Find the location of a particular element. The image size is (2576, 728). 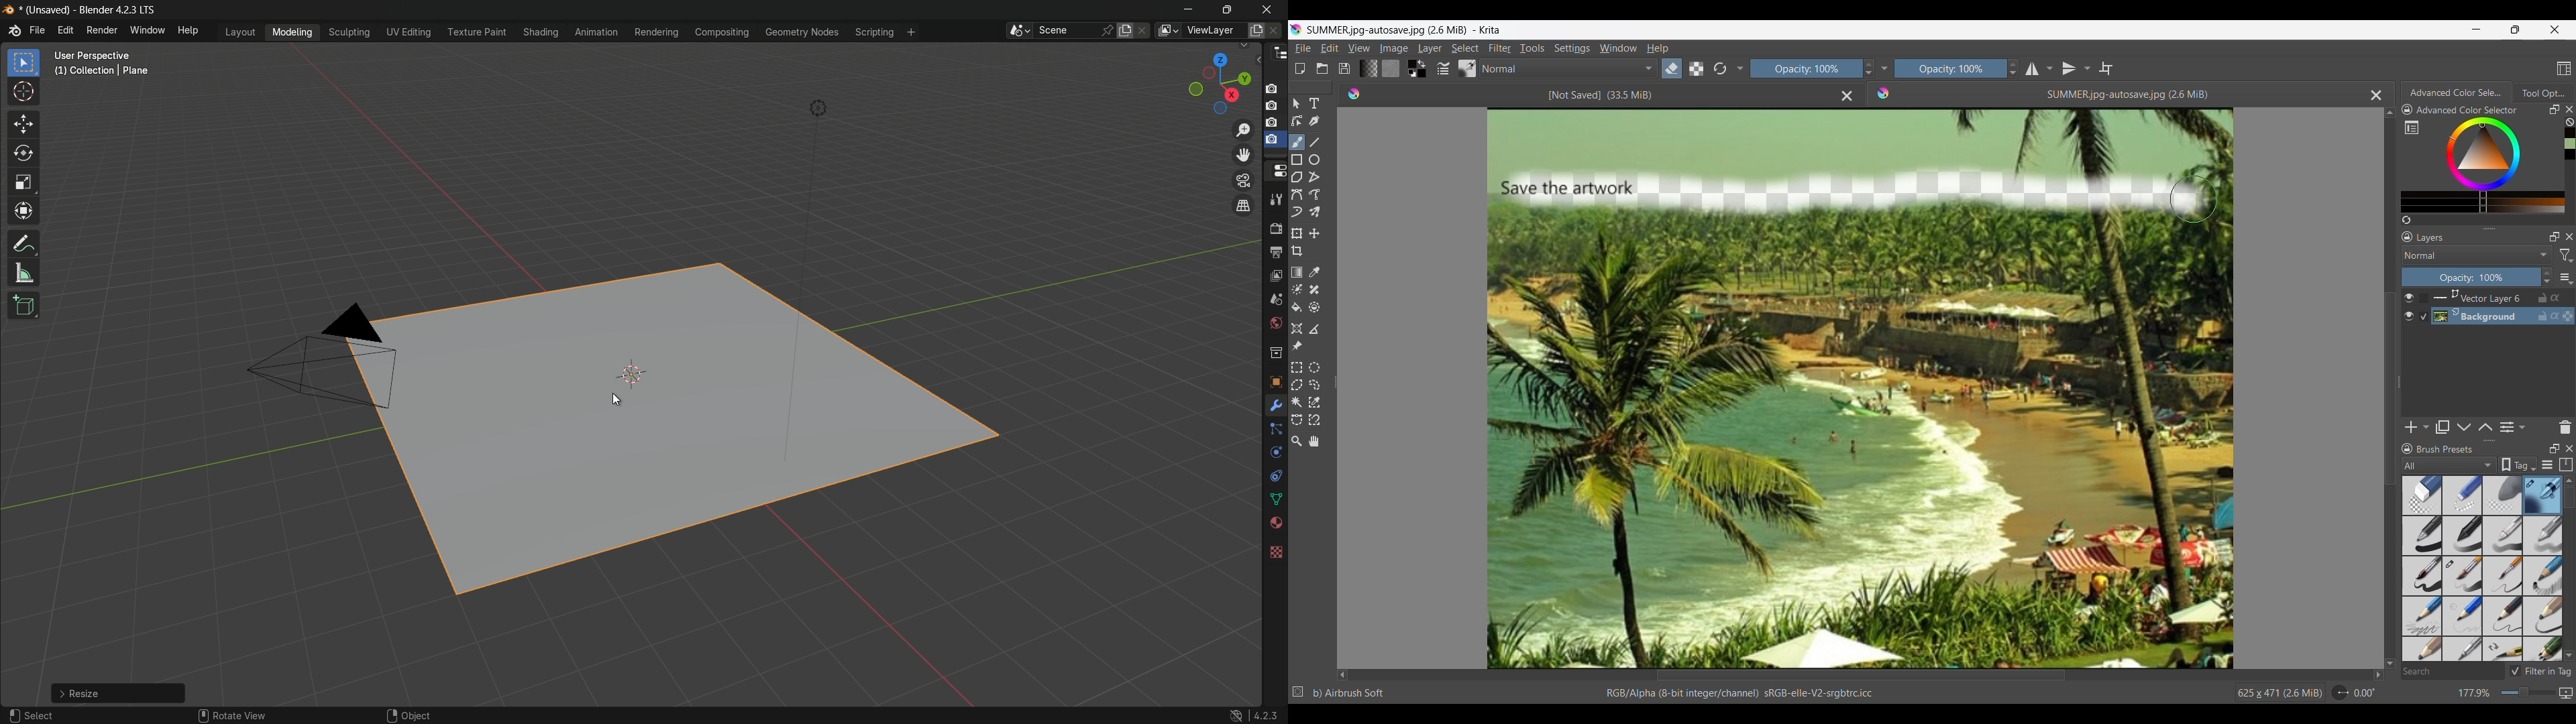

Crop tool is located at coordinates (1297, 251).